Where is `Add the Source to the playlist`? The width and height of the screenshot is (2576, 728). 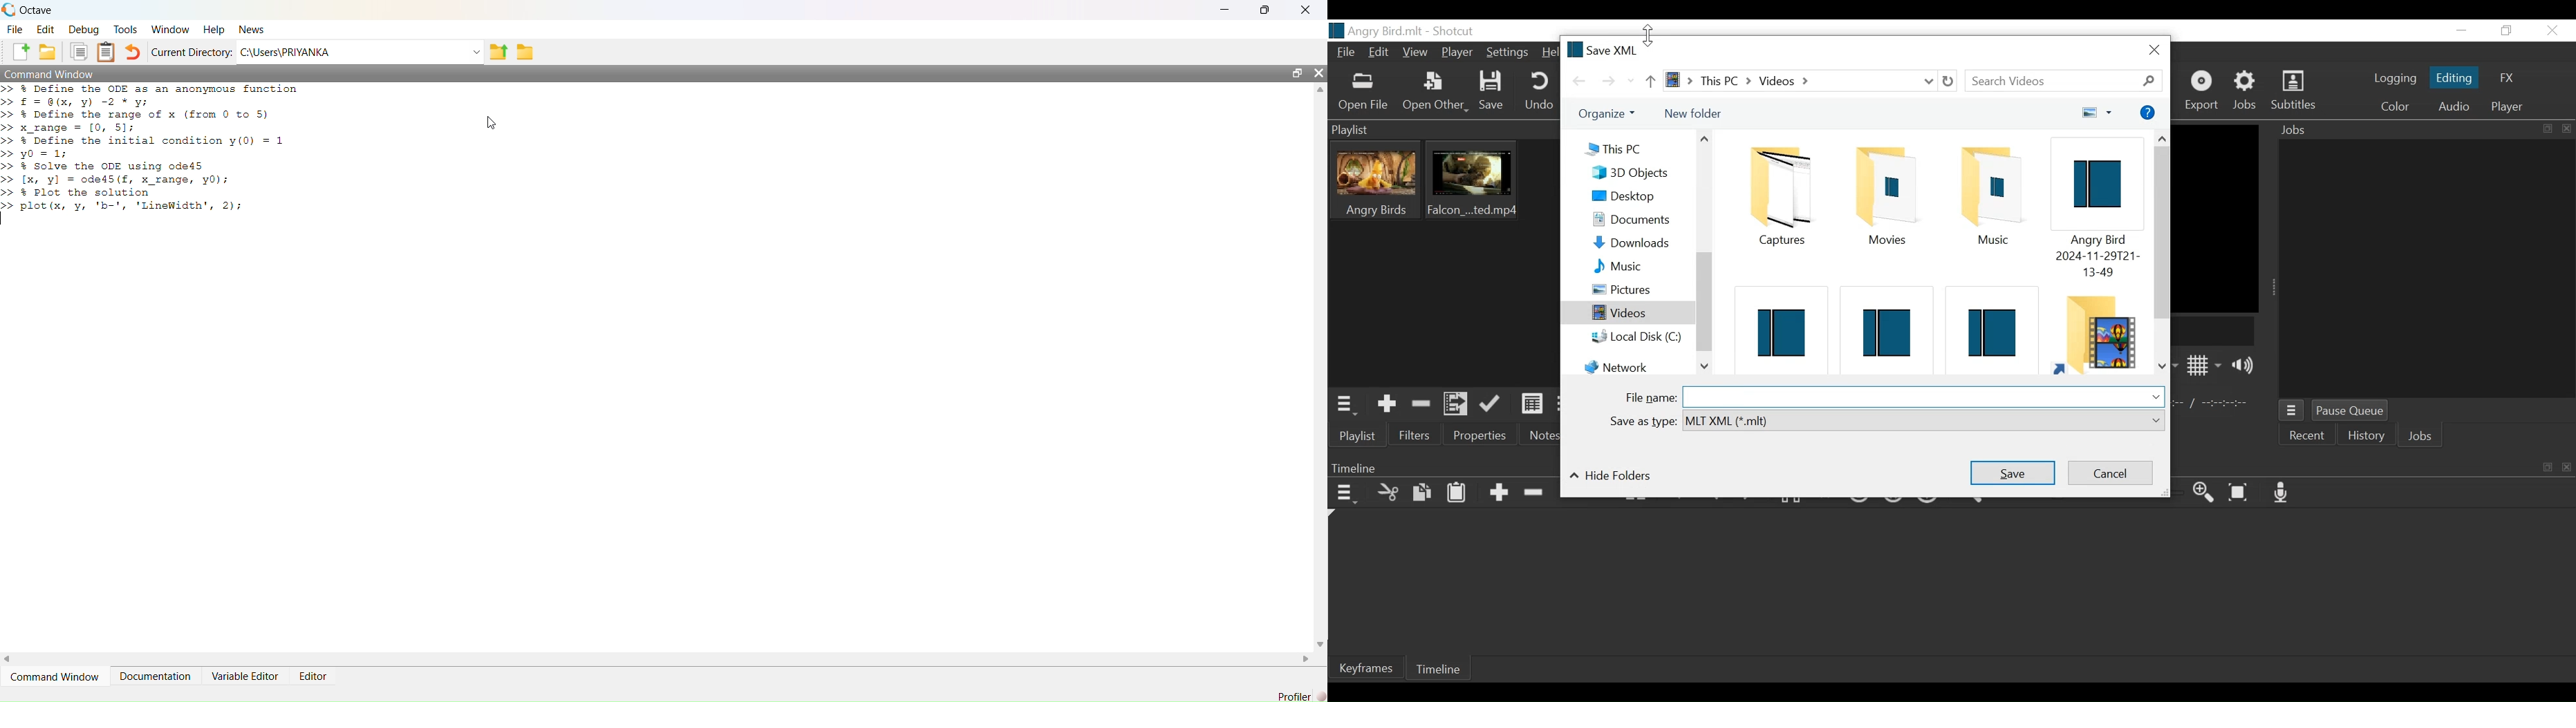 Add the Source to the playlist is located at coordinates (1387, 404).